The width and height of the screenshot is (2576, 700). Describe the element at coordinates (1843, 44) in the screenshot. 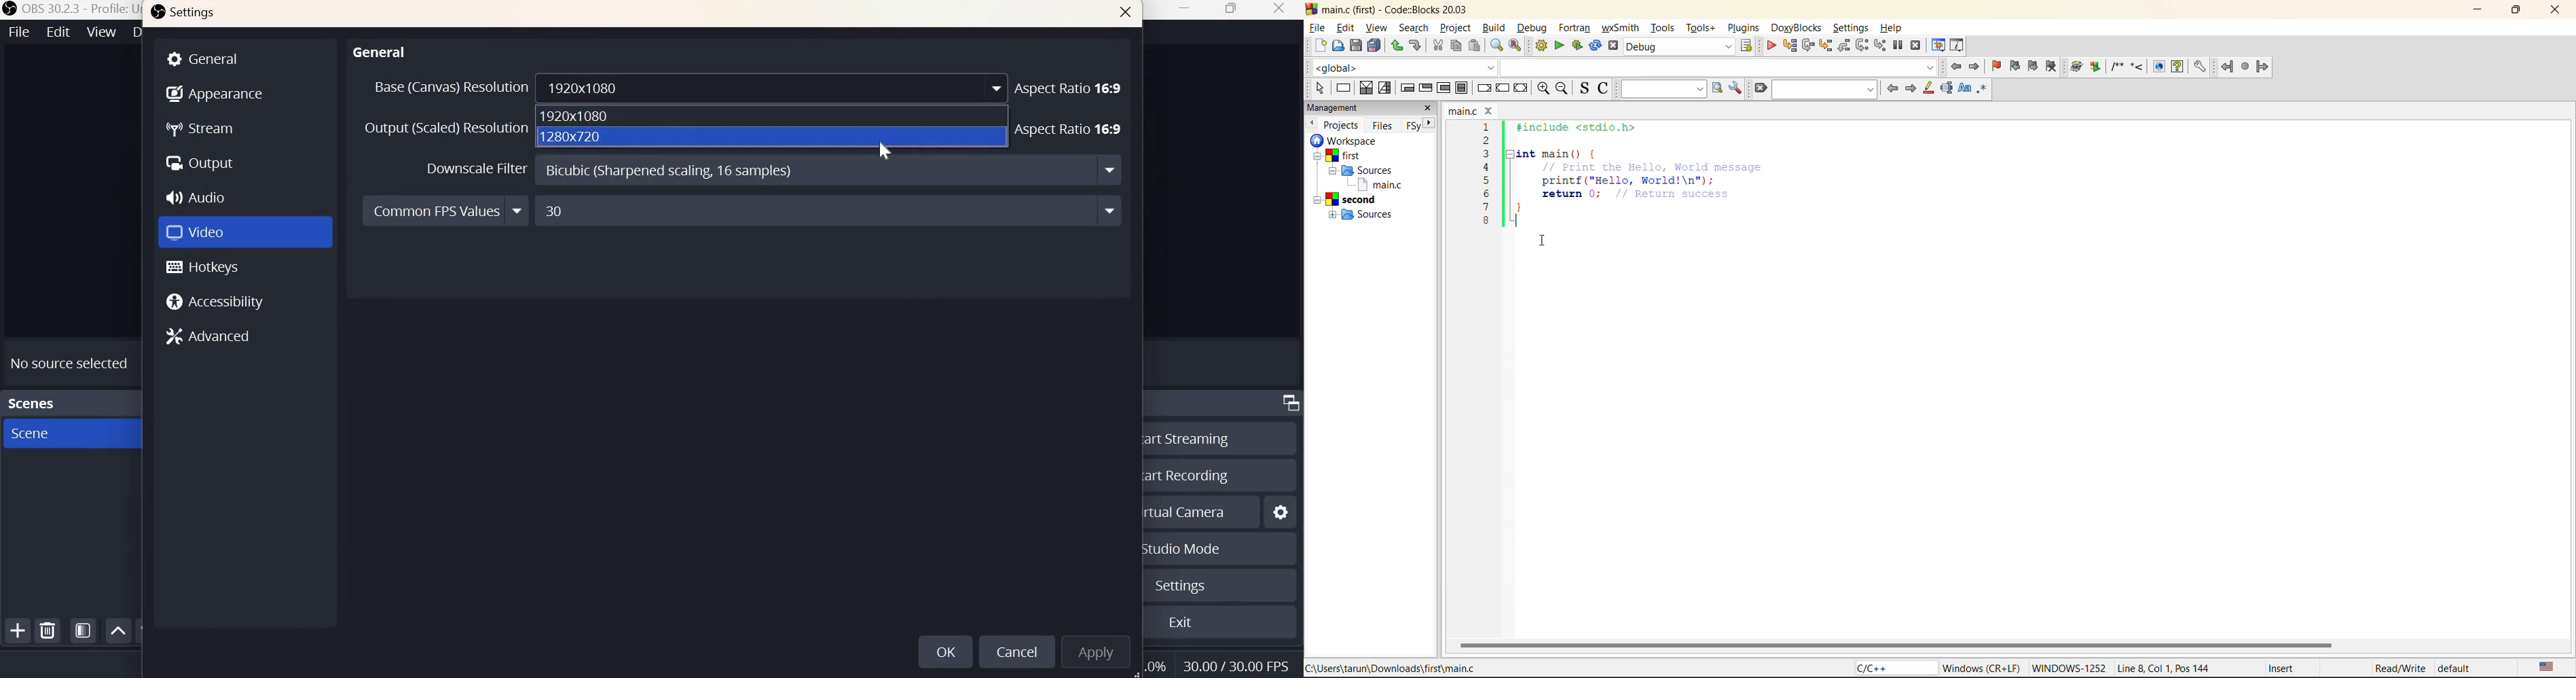

I see `step out` at that location.